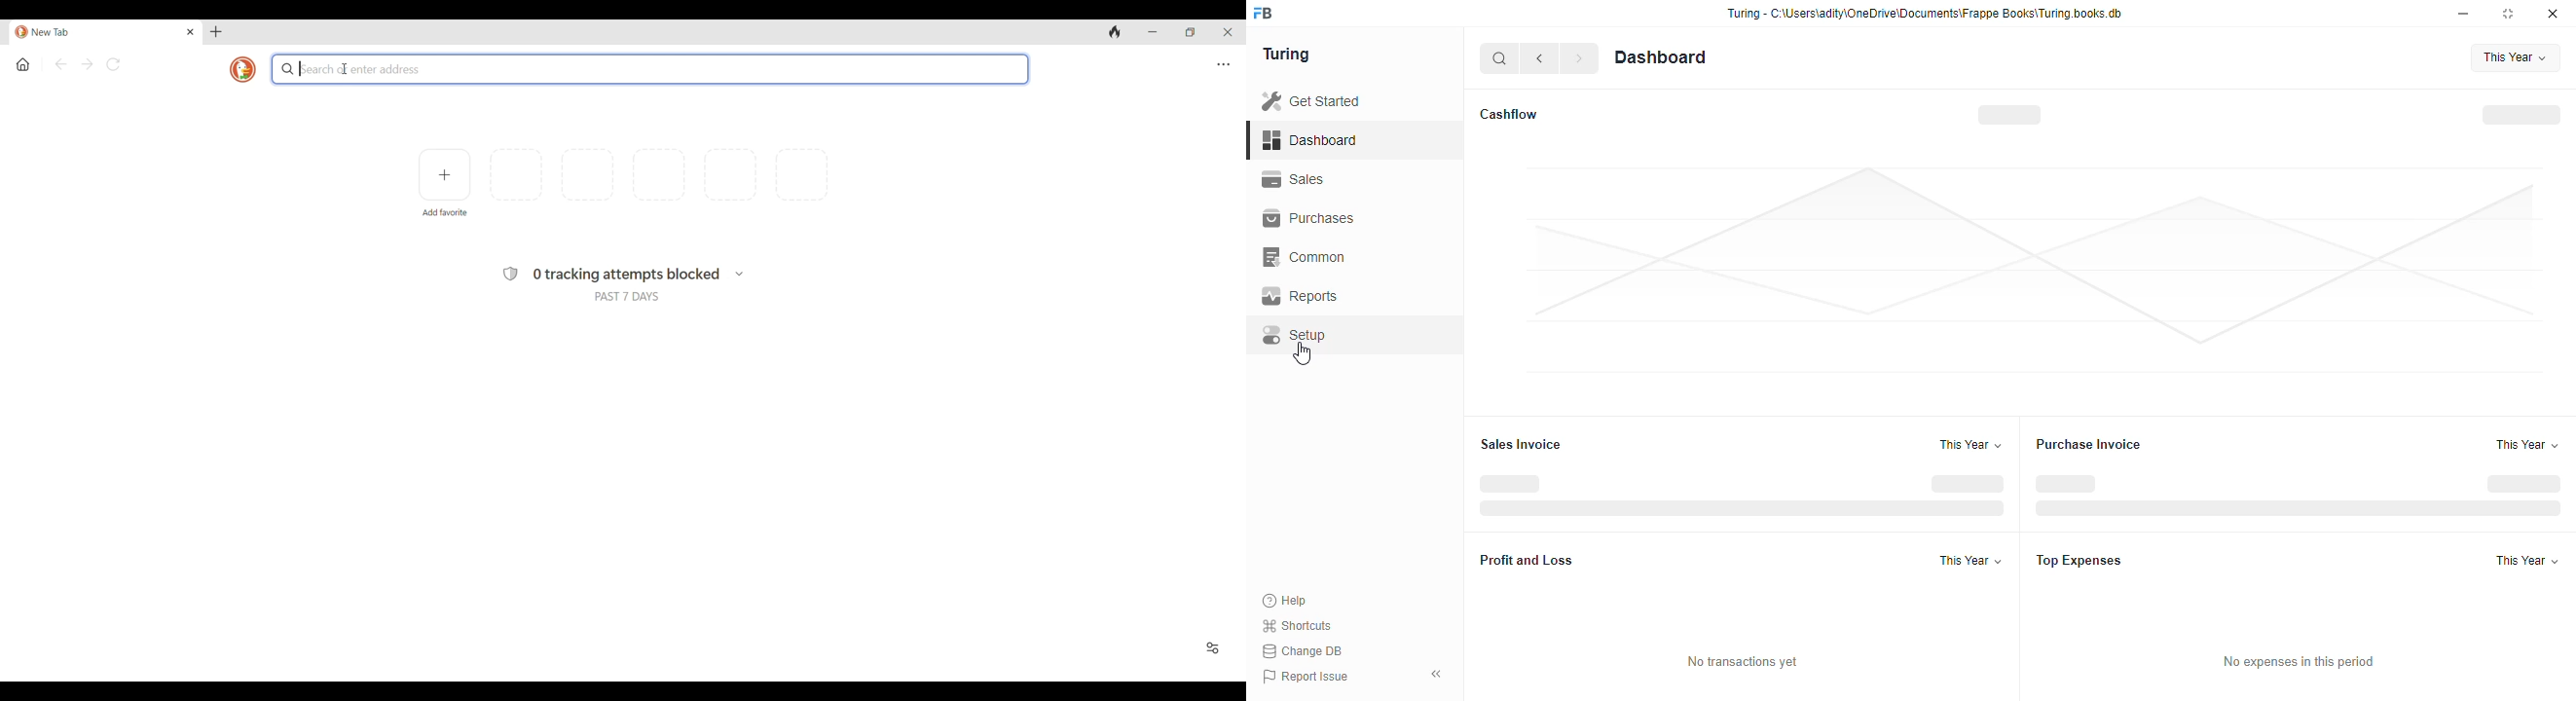 Image resolution: width=2576 pixels, height=728 pixels. What do you see at coordinates (1343, 217) in the screenshot?
I see `Purchases` at bounding box center [1343, 217].